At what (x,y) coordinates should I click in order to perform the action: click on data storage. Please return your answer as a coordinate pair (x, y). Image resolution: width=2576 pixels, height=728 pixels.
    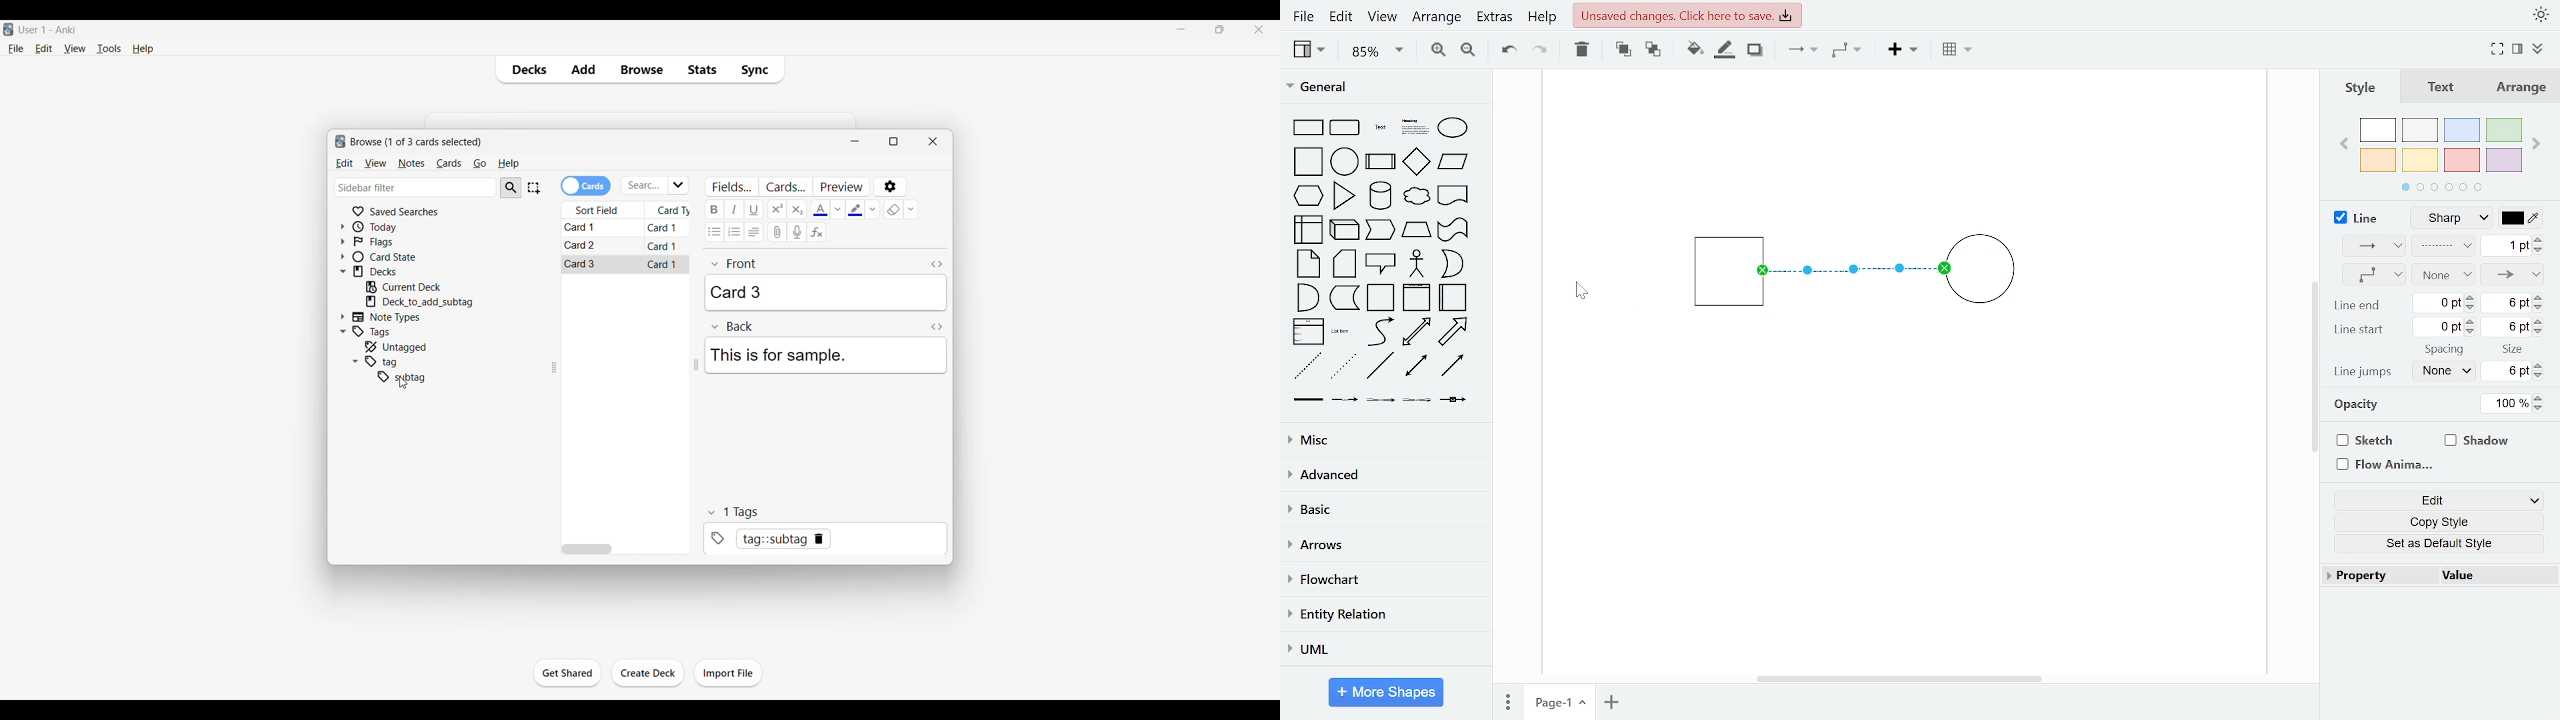
    Looking at the image, I should click on (1345, 297).